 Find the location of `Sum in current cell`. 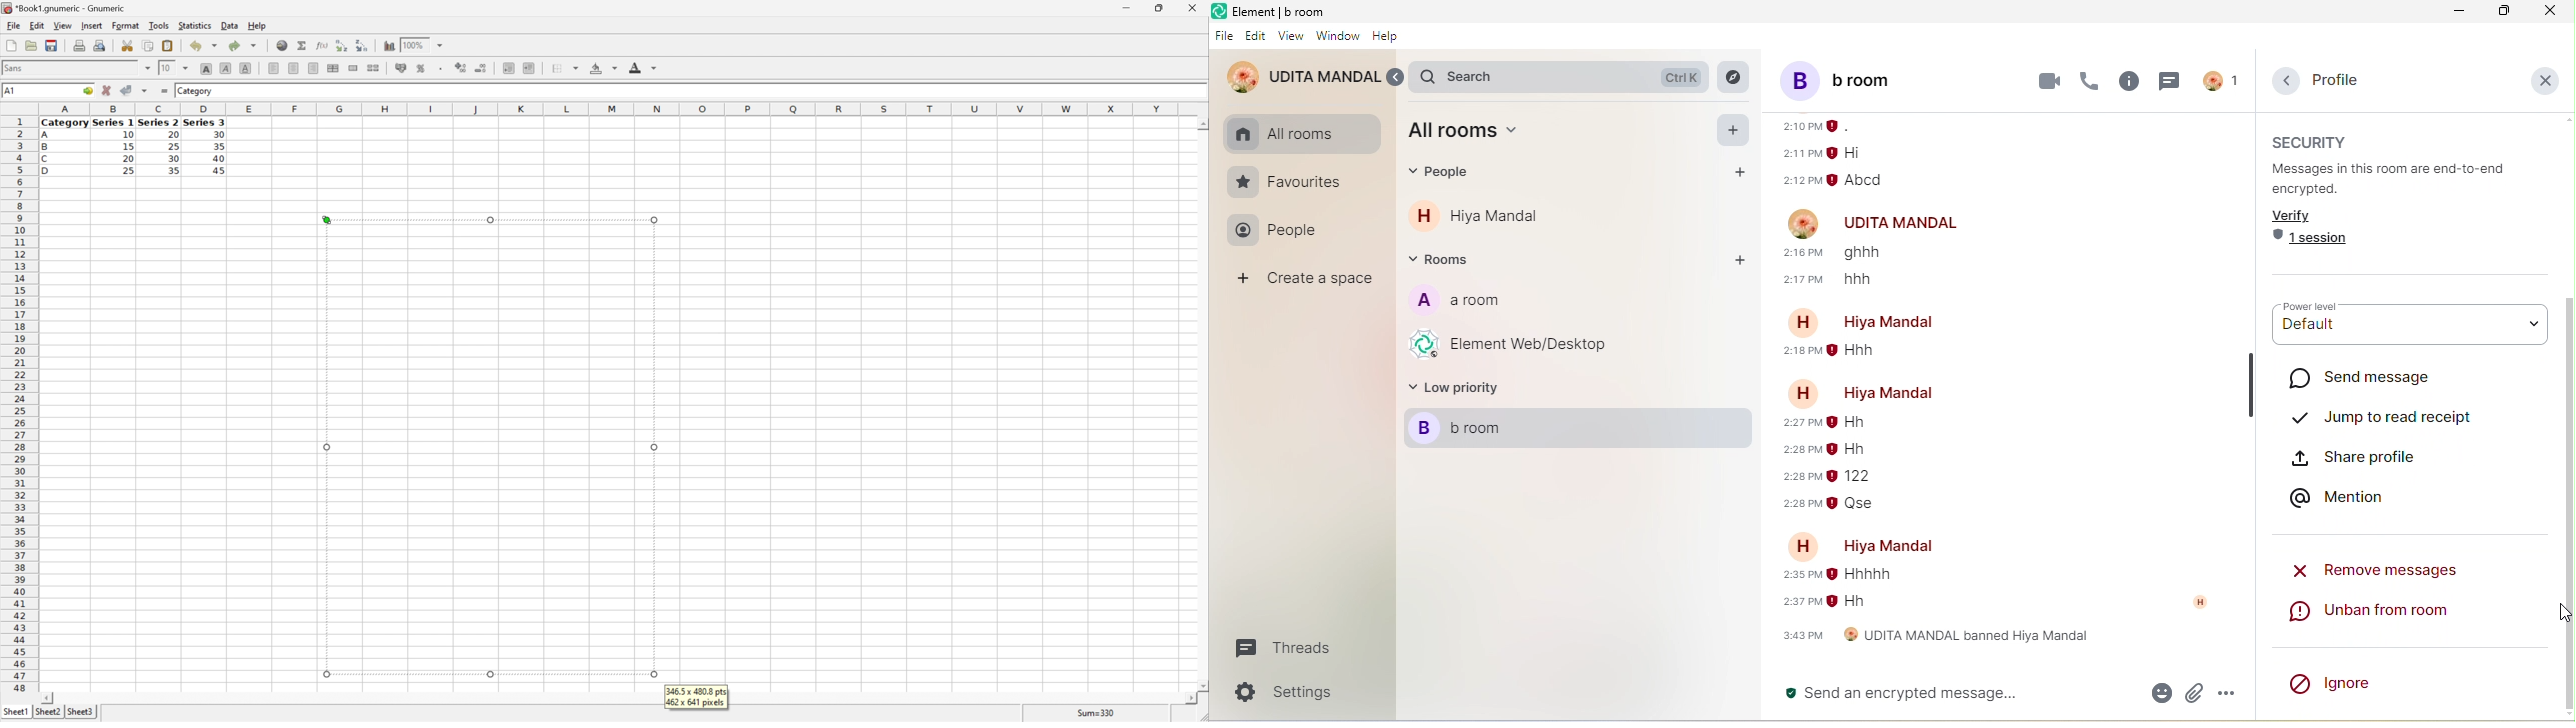

Sum in current cell is located at coordinates (303, 45).